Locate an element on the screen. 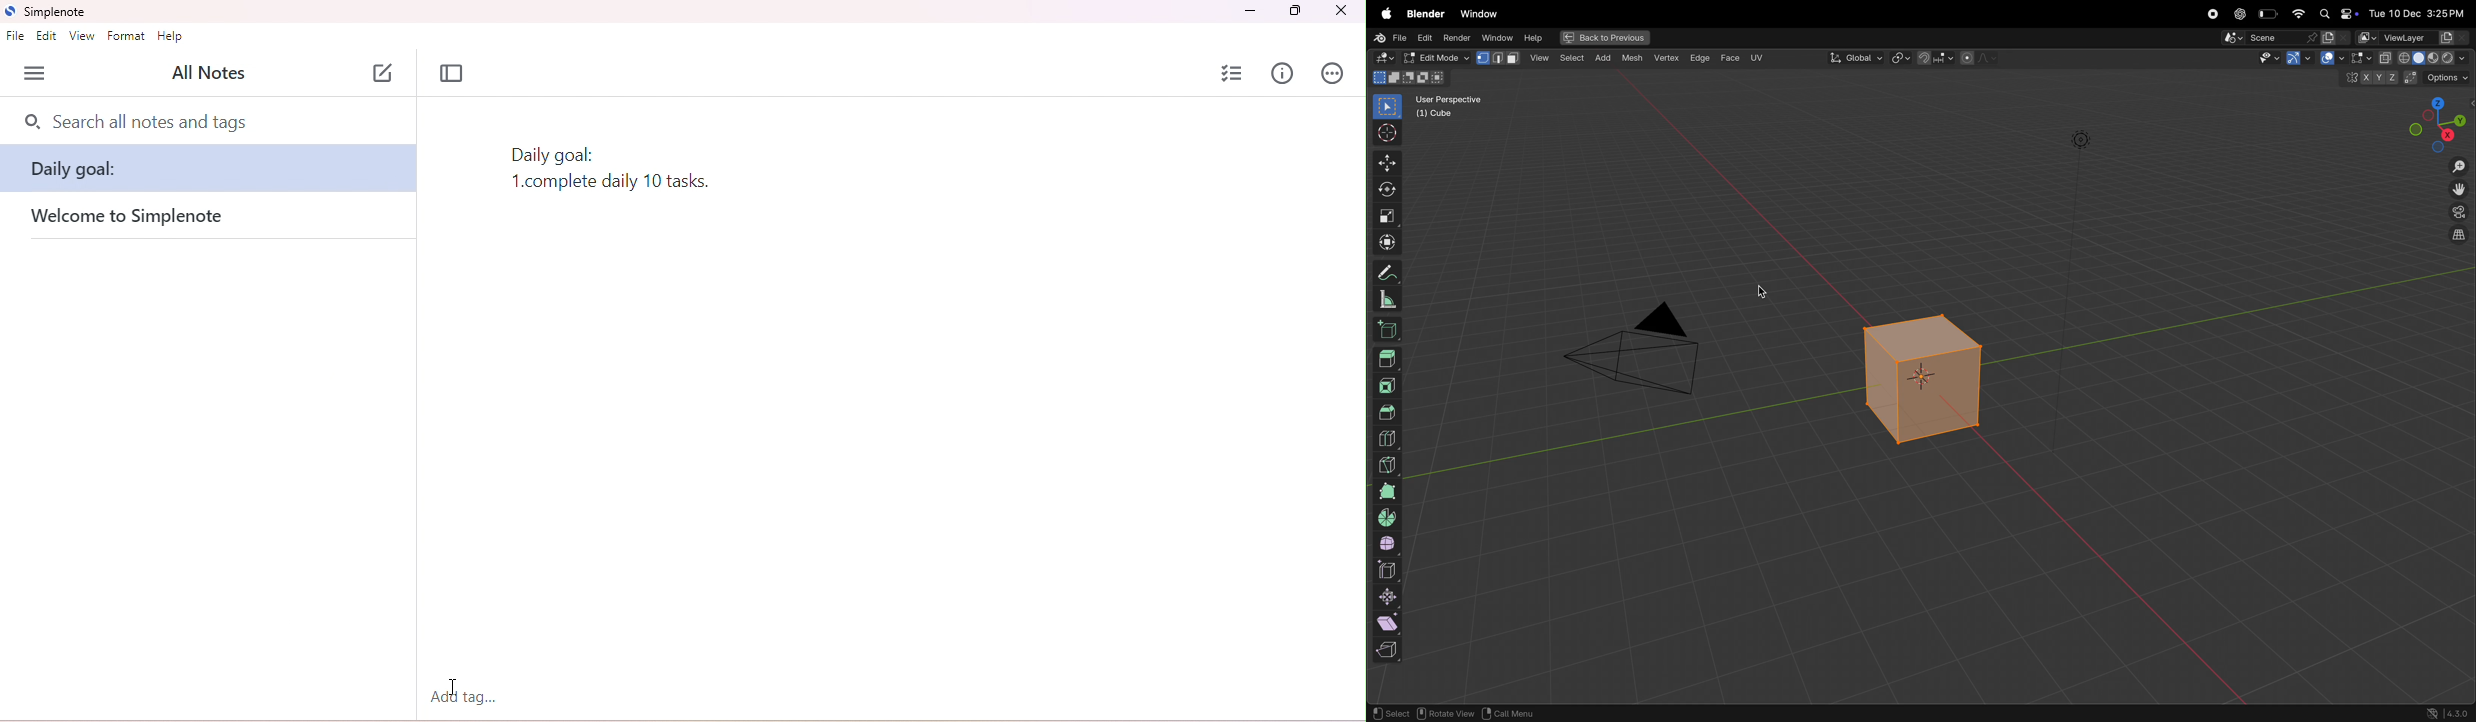 The image size is (2492, 728). daily goal is located at coordinates (210, 173).